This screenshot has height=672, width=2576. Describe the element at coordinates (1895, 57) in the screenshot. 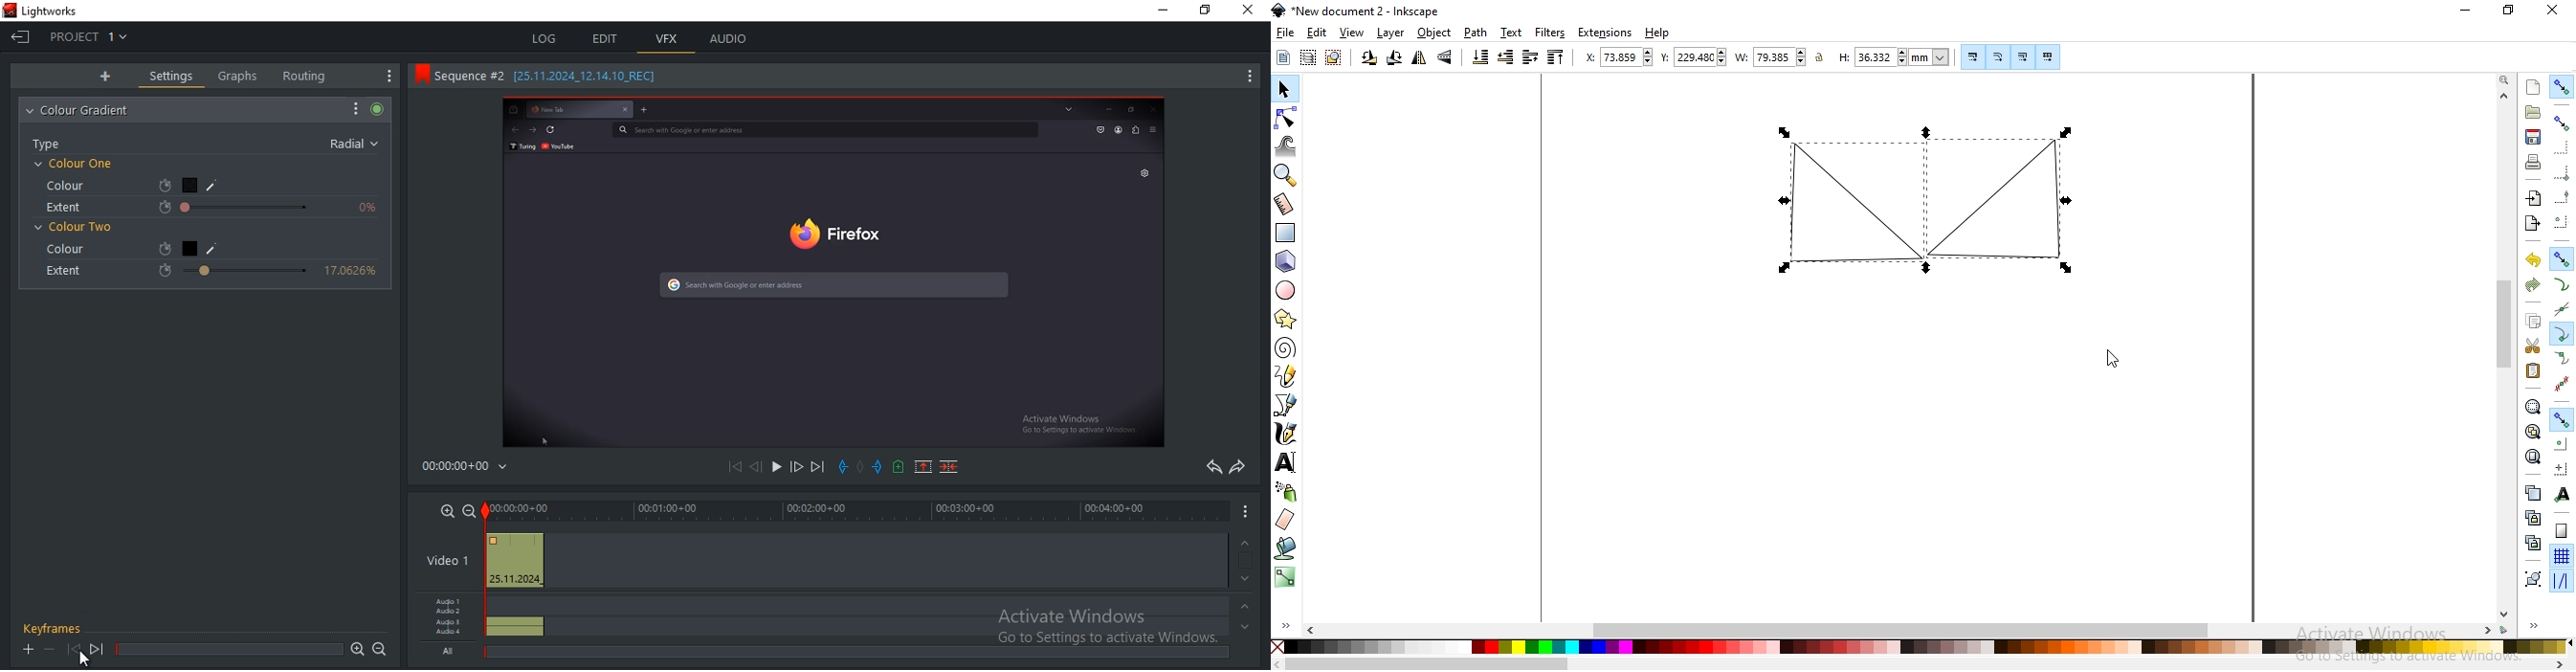

I see `height of selection` at that location.